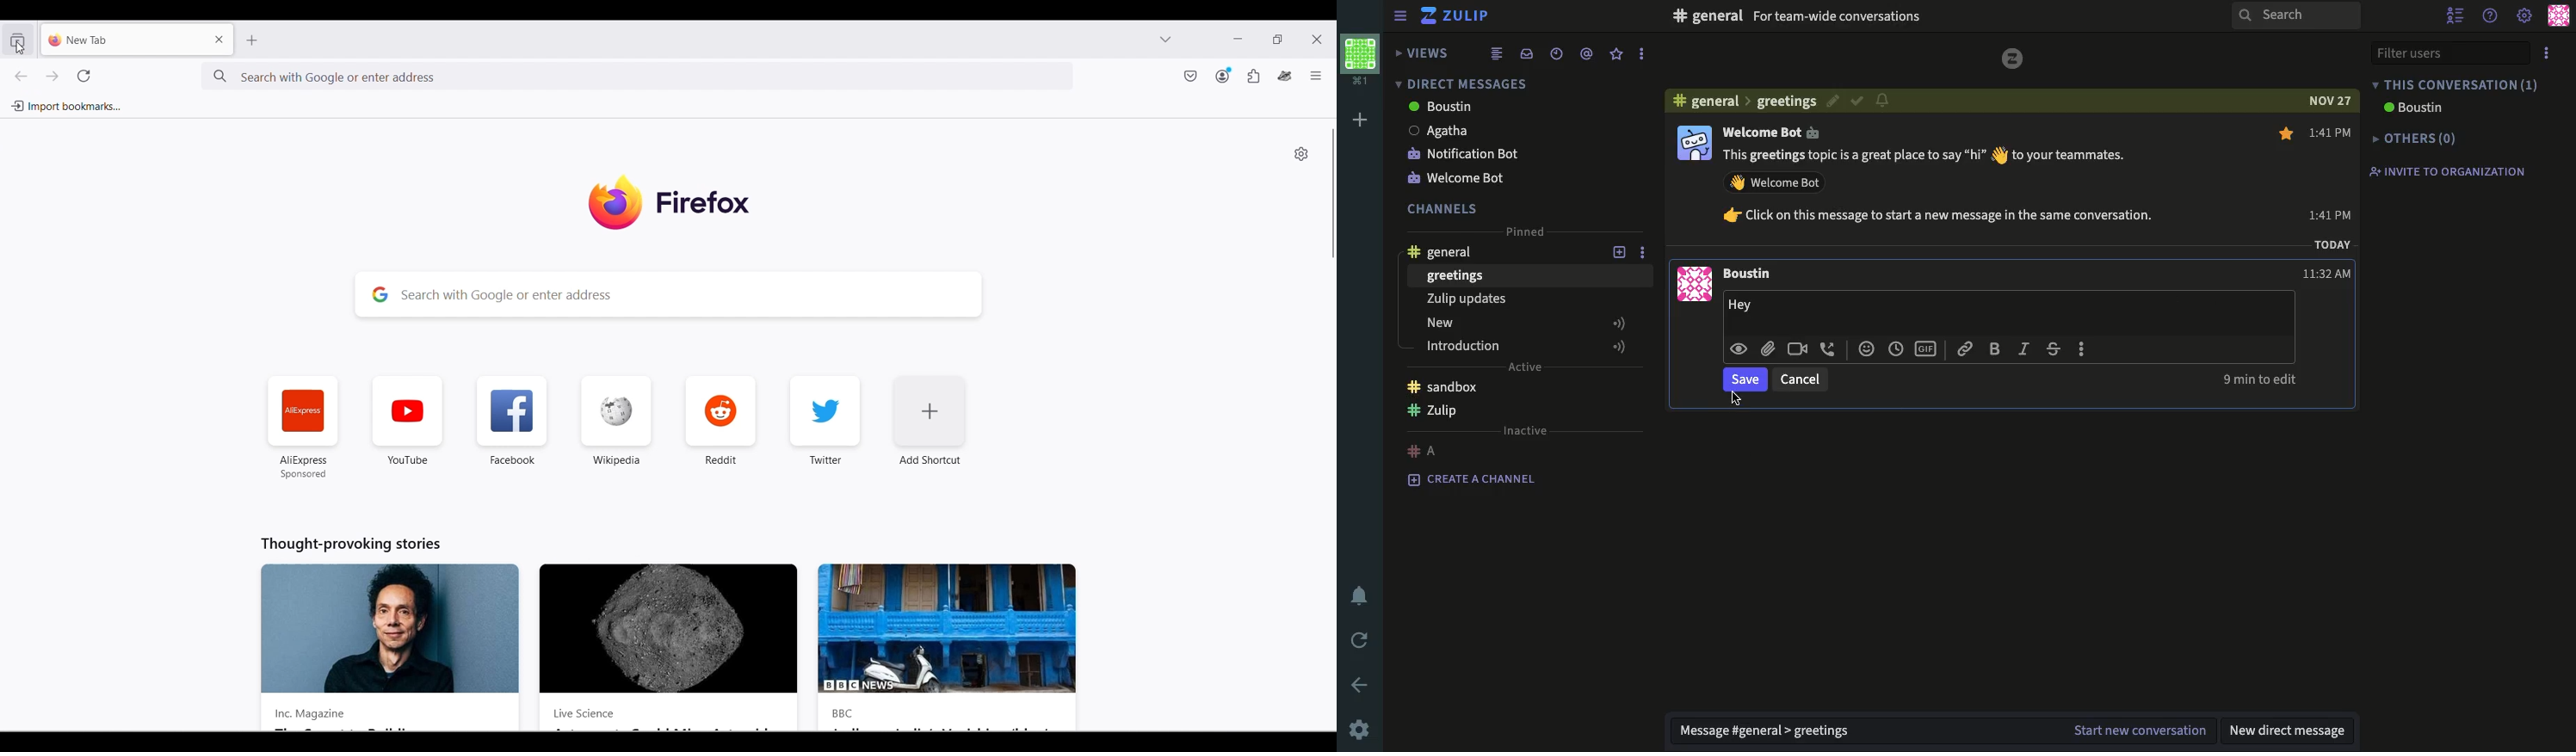 The height and width of the screenshot is (756, 2576). I want to click on Browser name and logo, so click(670, 201).